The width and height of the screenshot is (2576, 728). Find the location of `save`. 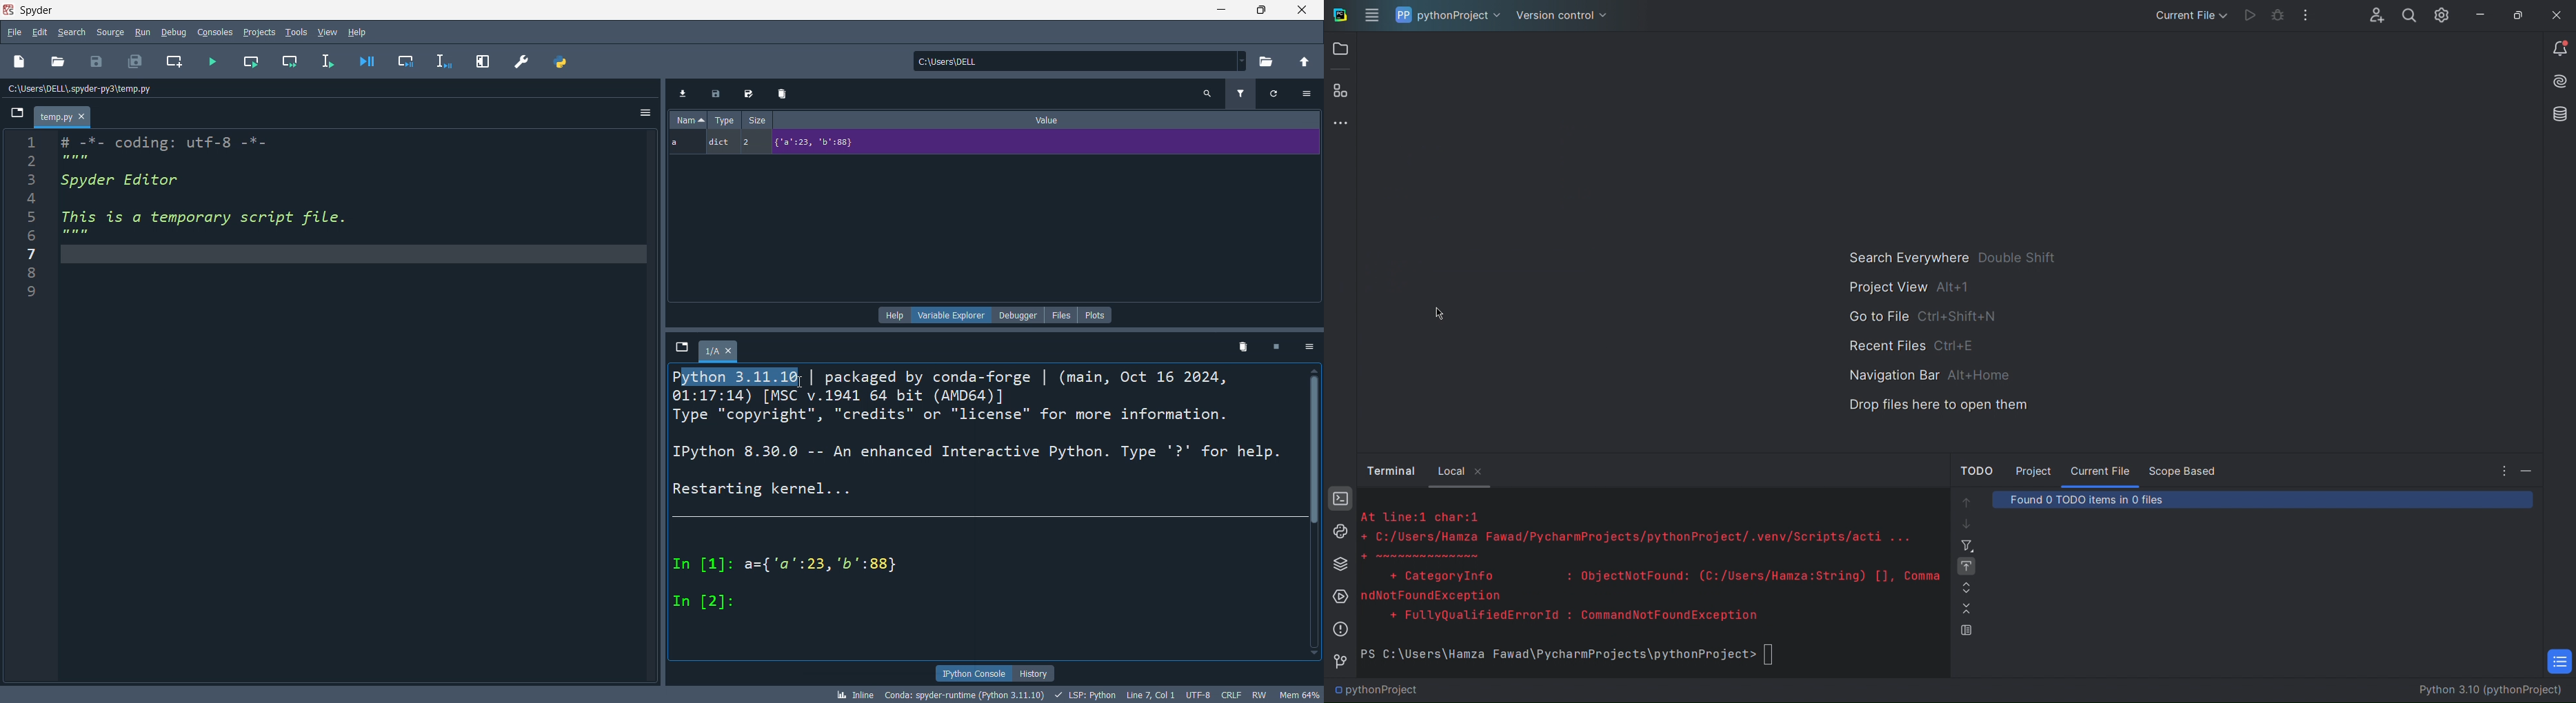

save is located at coordinates (98, 62).